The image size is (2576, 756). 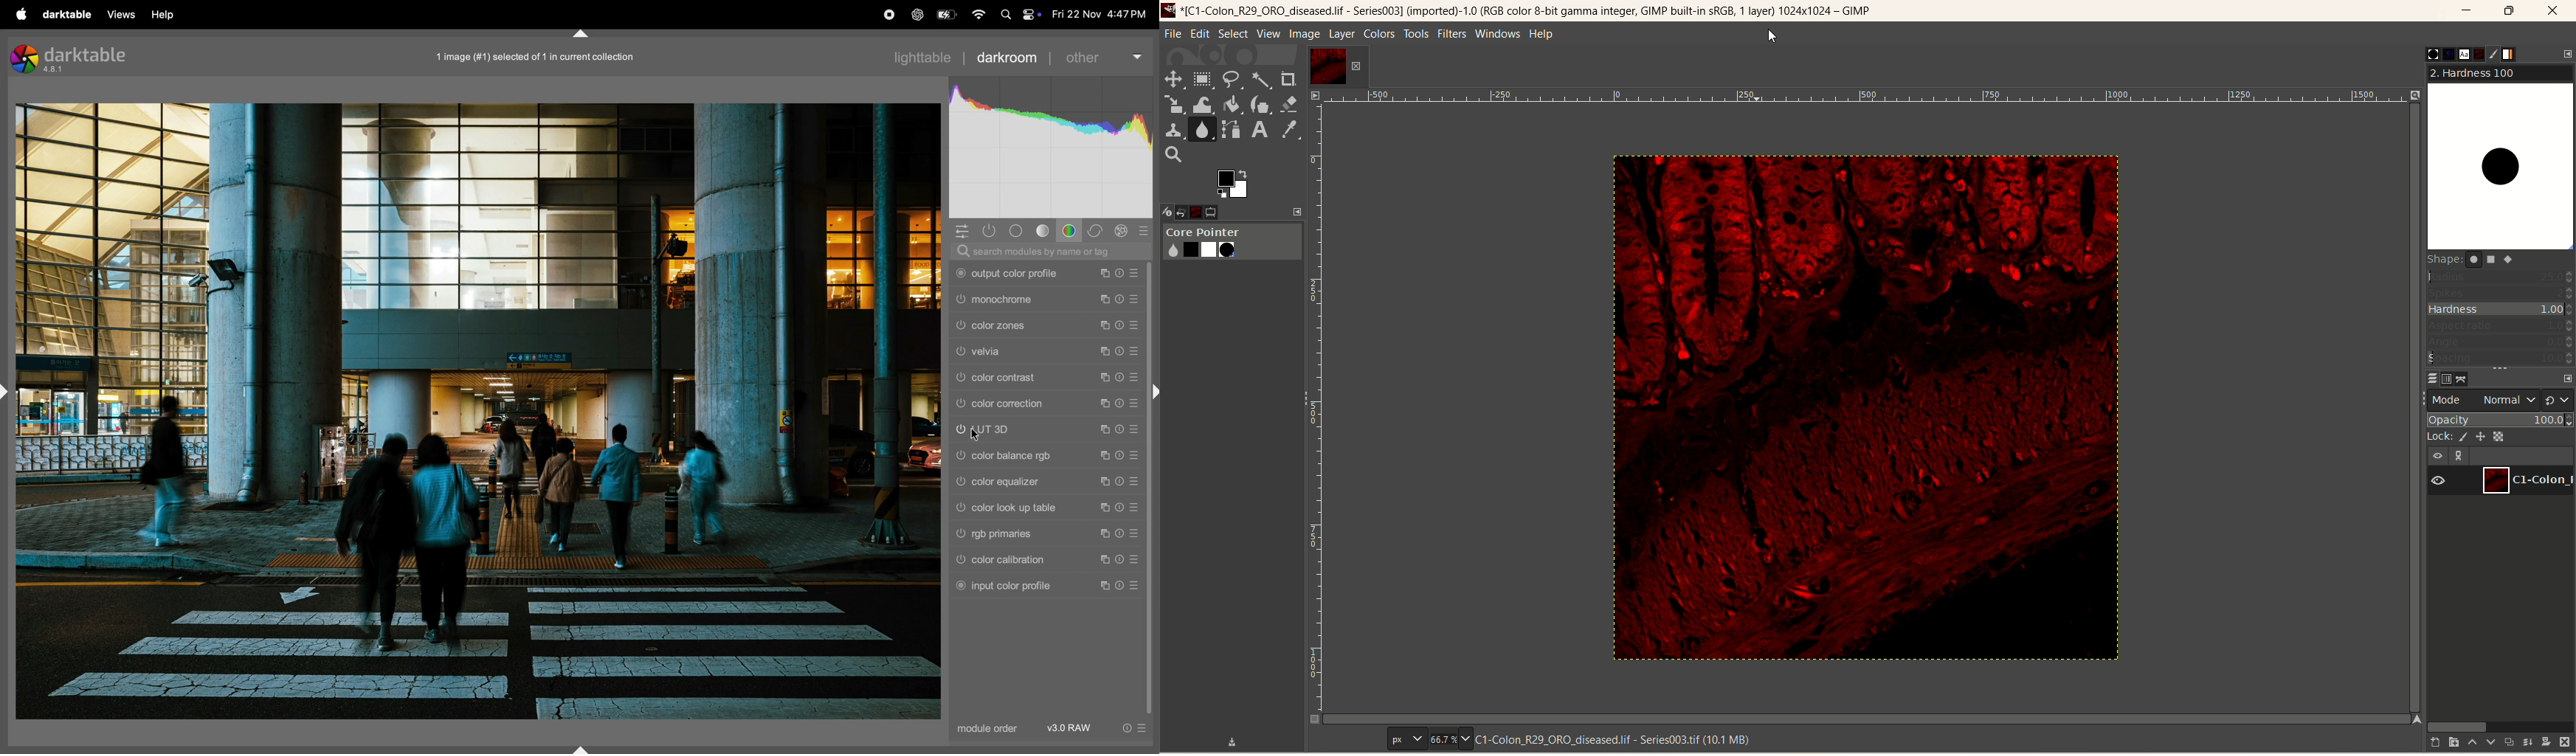 What do you see at coordinates (1121, 530) in the screenshot?
I see `reset` at bounding box center [1121, 530].